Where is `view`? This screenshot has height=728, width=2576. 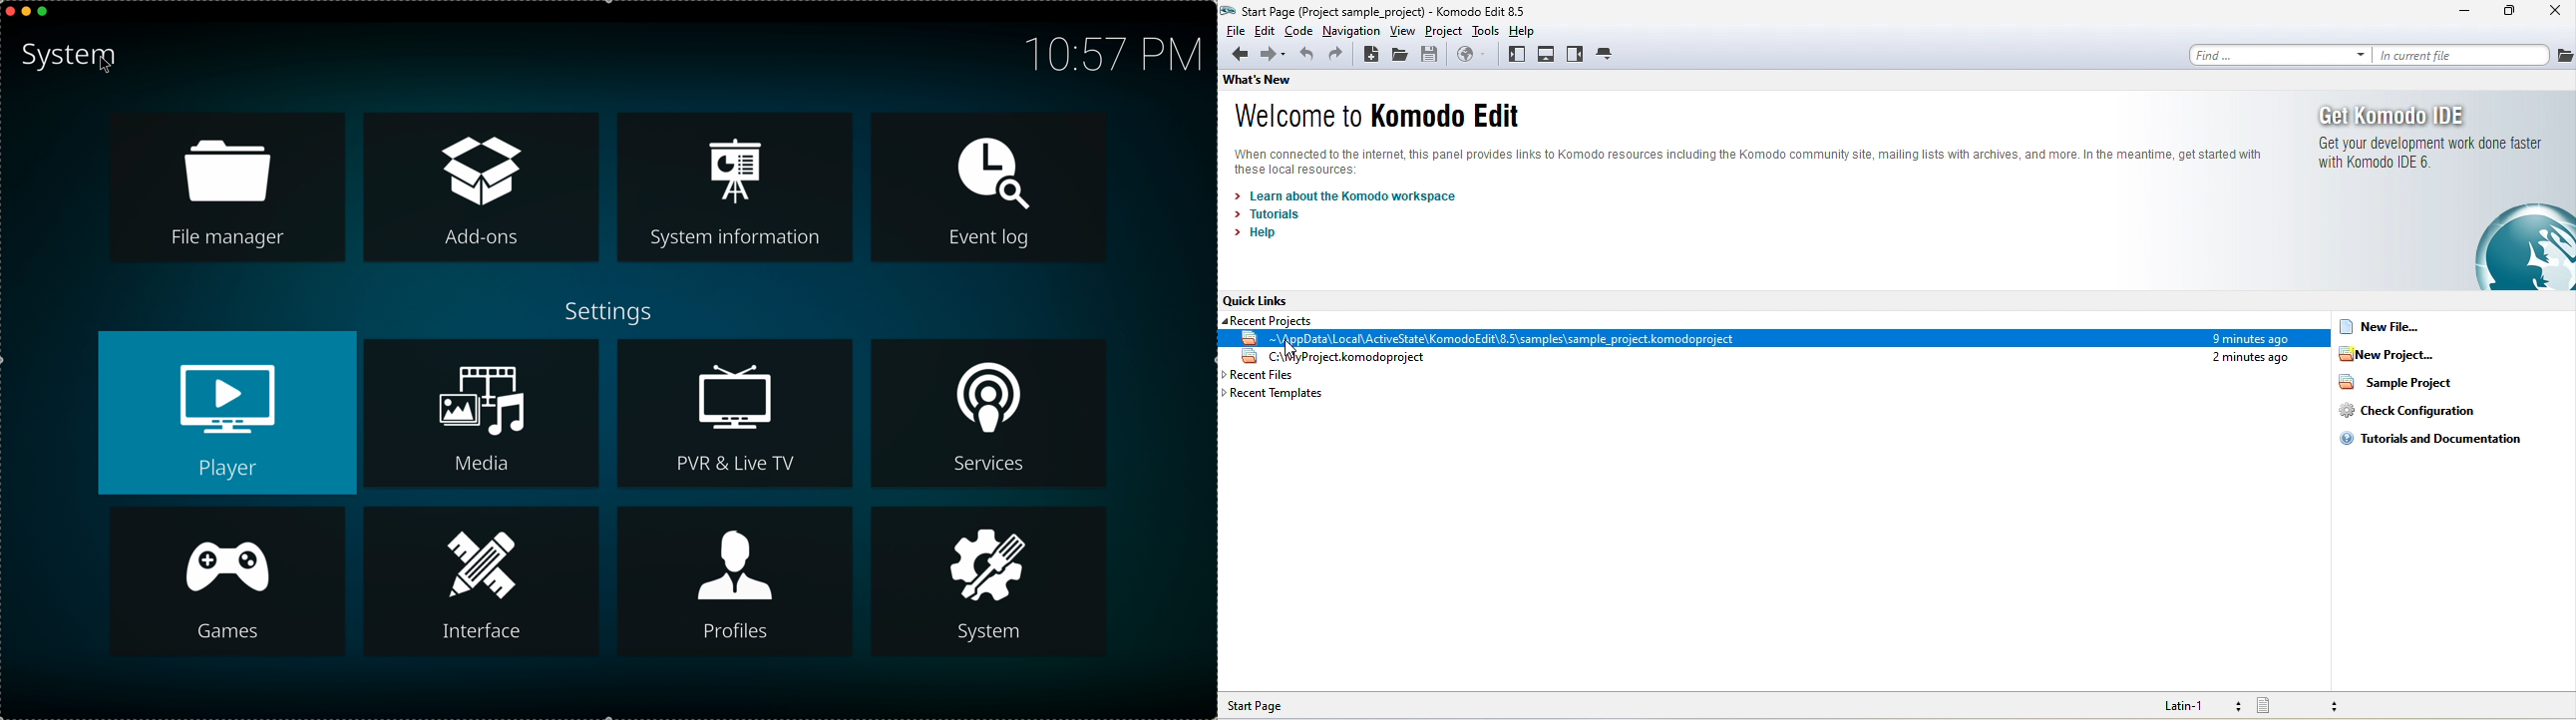 view is located at coordinates (1405, 31).